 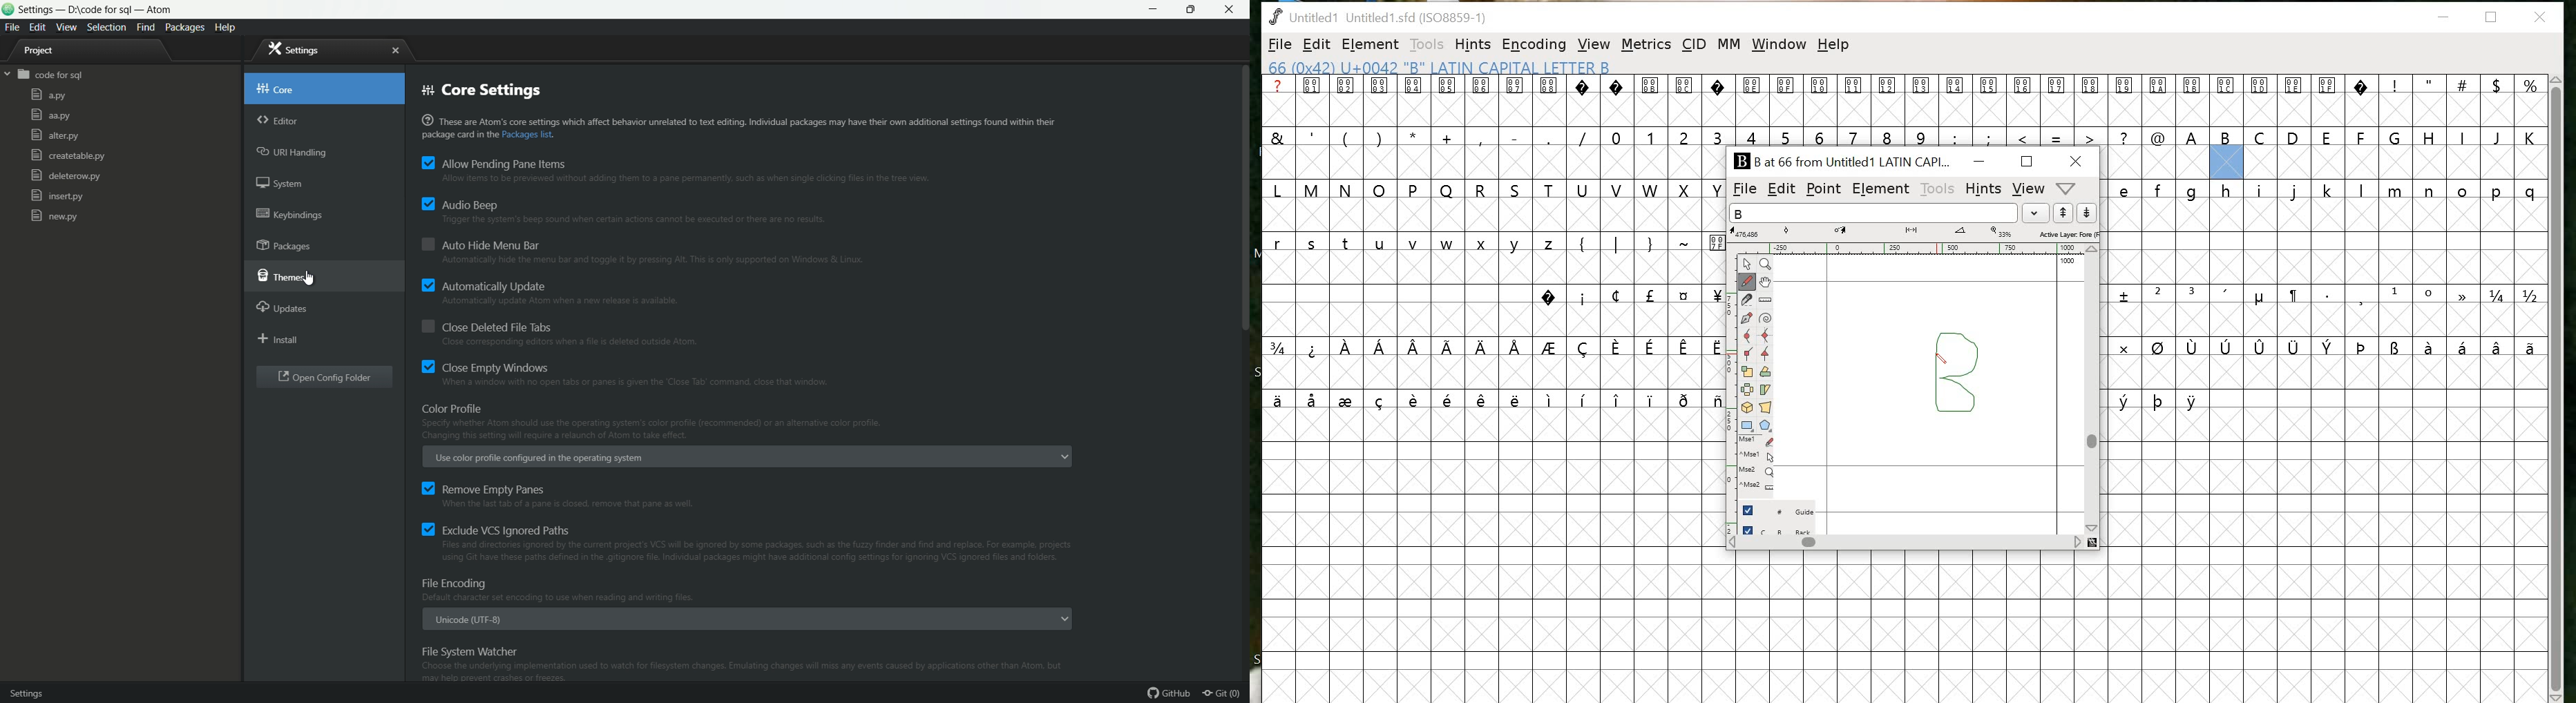 What do you see at coordinates (1842, 160) in the screenshot?
I see `B at 66 from Untitled1 LATIN CAPI...` at bounding box center [1842, 160].